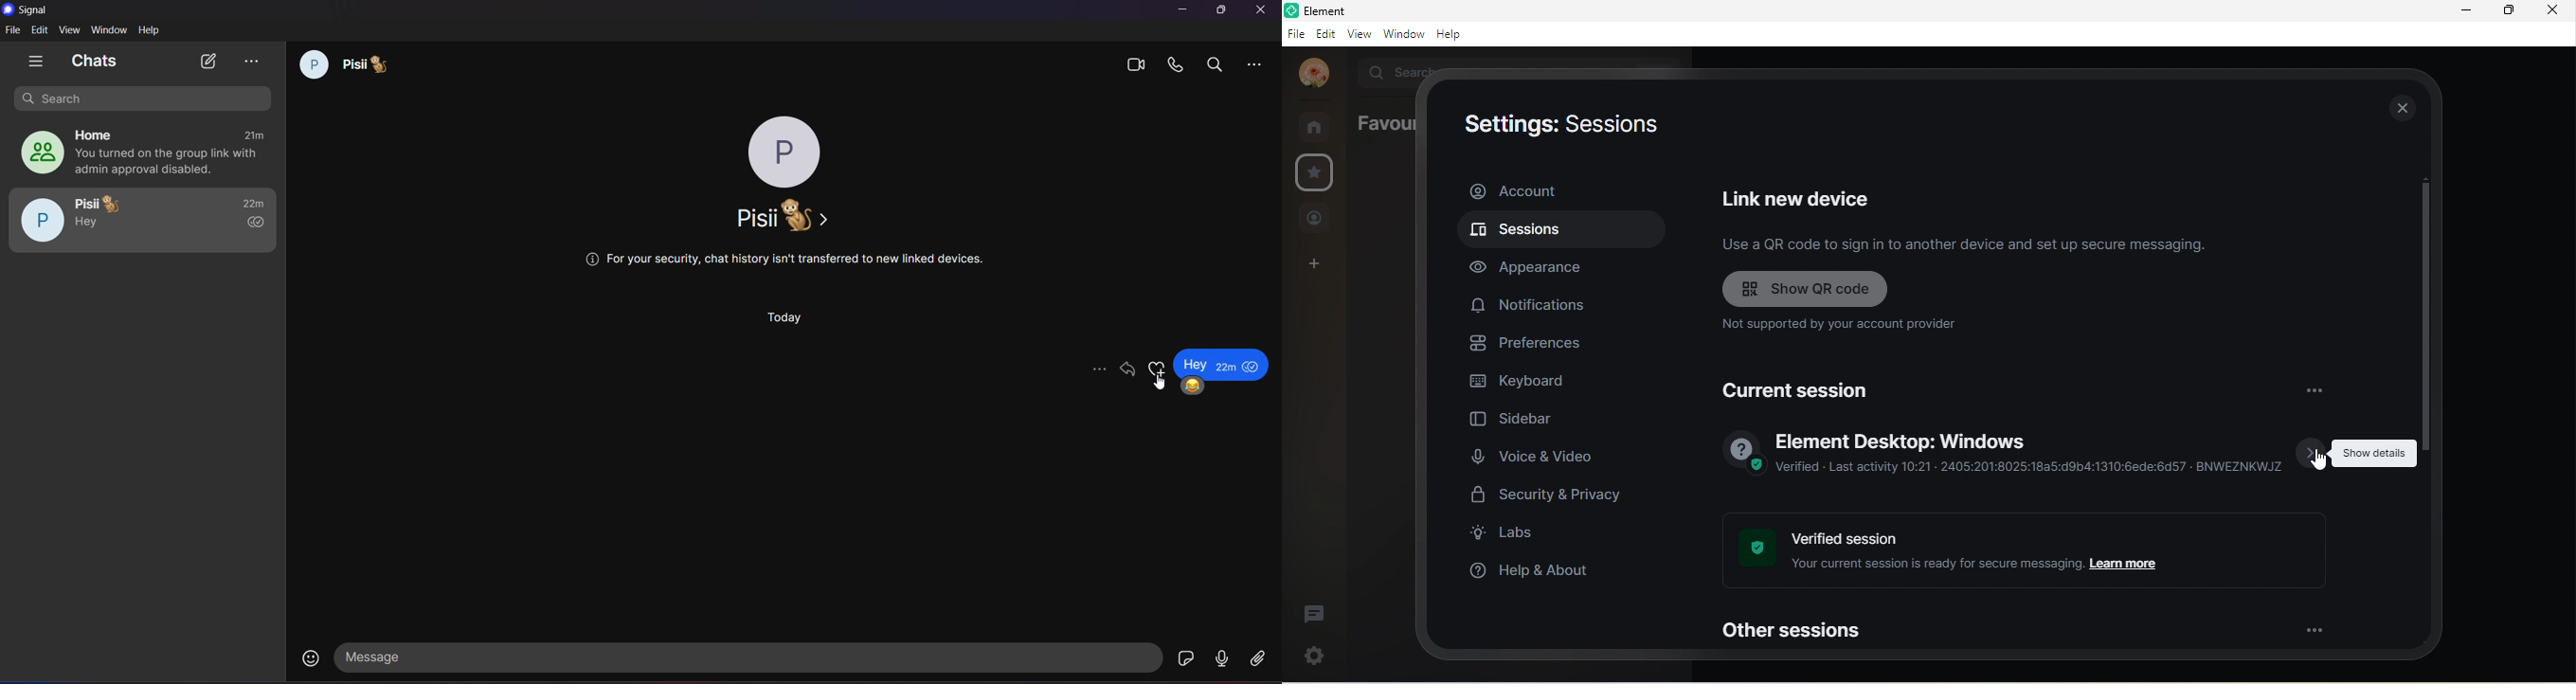 This screenshot has width=2576, height=700. What do you see at coordinates (2466, 10) in the screenshot?
I see `minimize` at bounding box center [2466, 10].